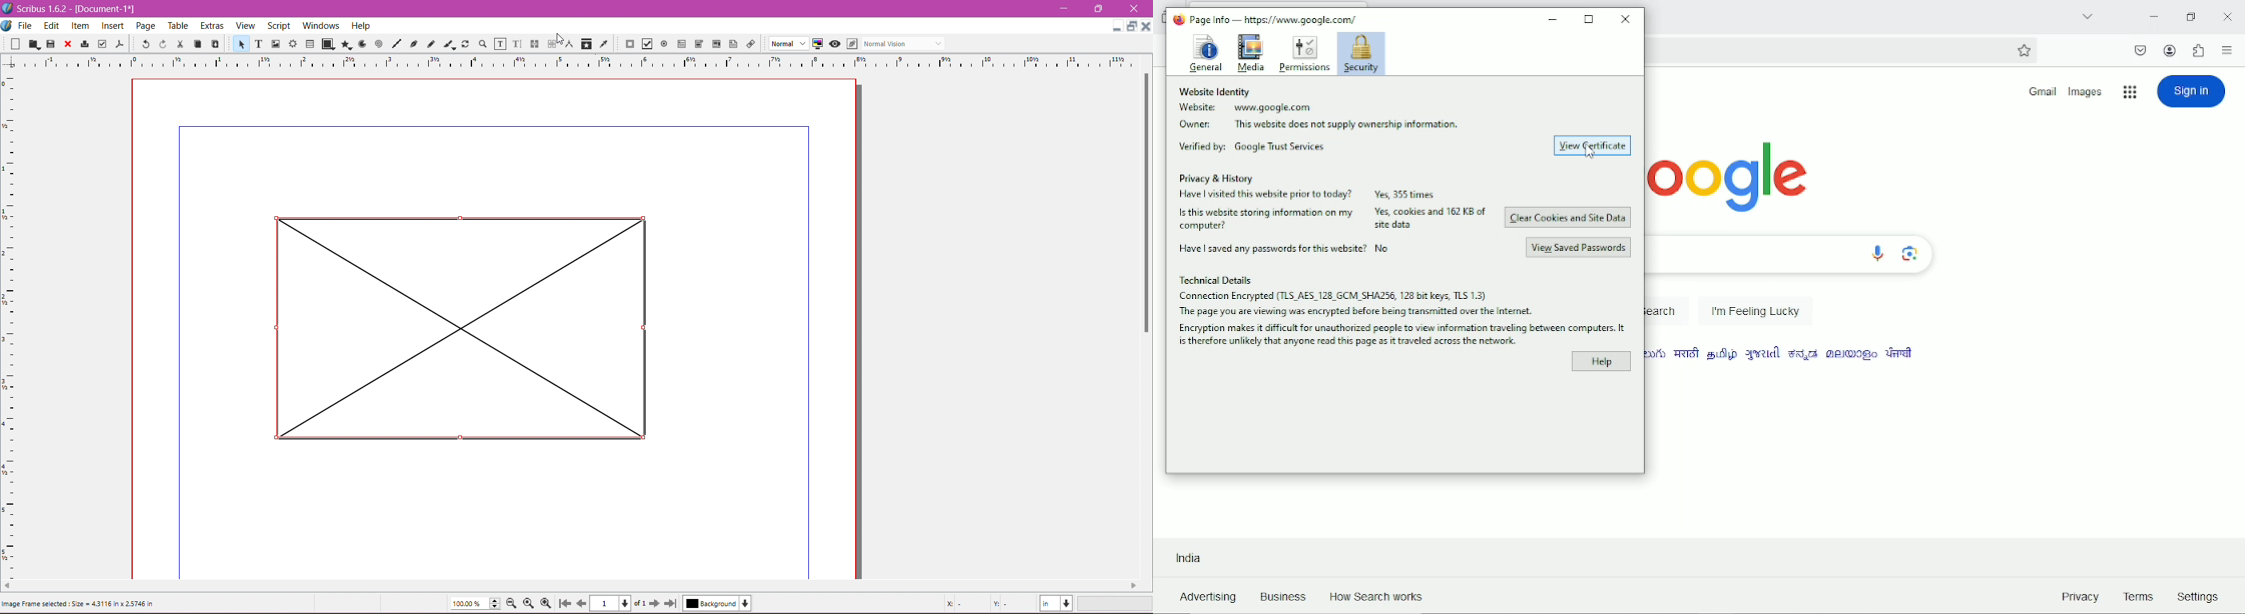 The width and height of the screenshot is (2268, 616). What do you see at coordinates (657, 604) in the screenshot?
I see `Go to next page` at bounding box center [657, 604].